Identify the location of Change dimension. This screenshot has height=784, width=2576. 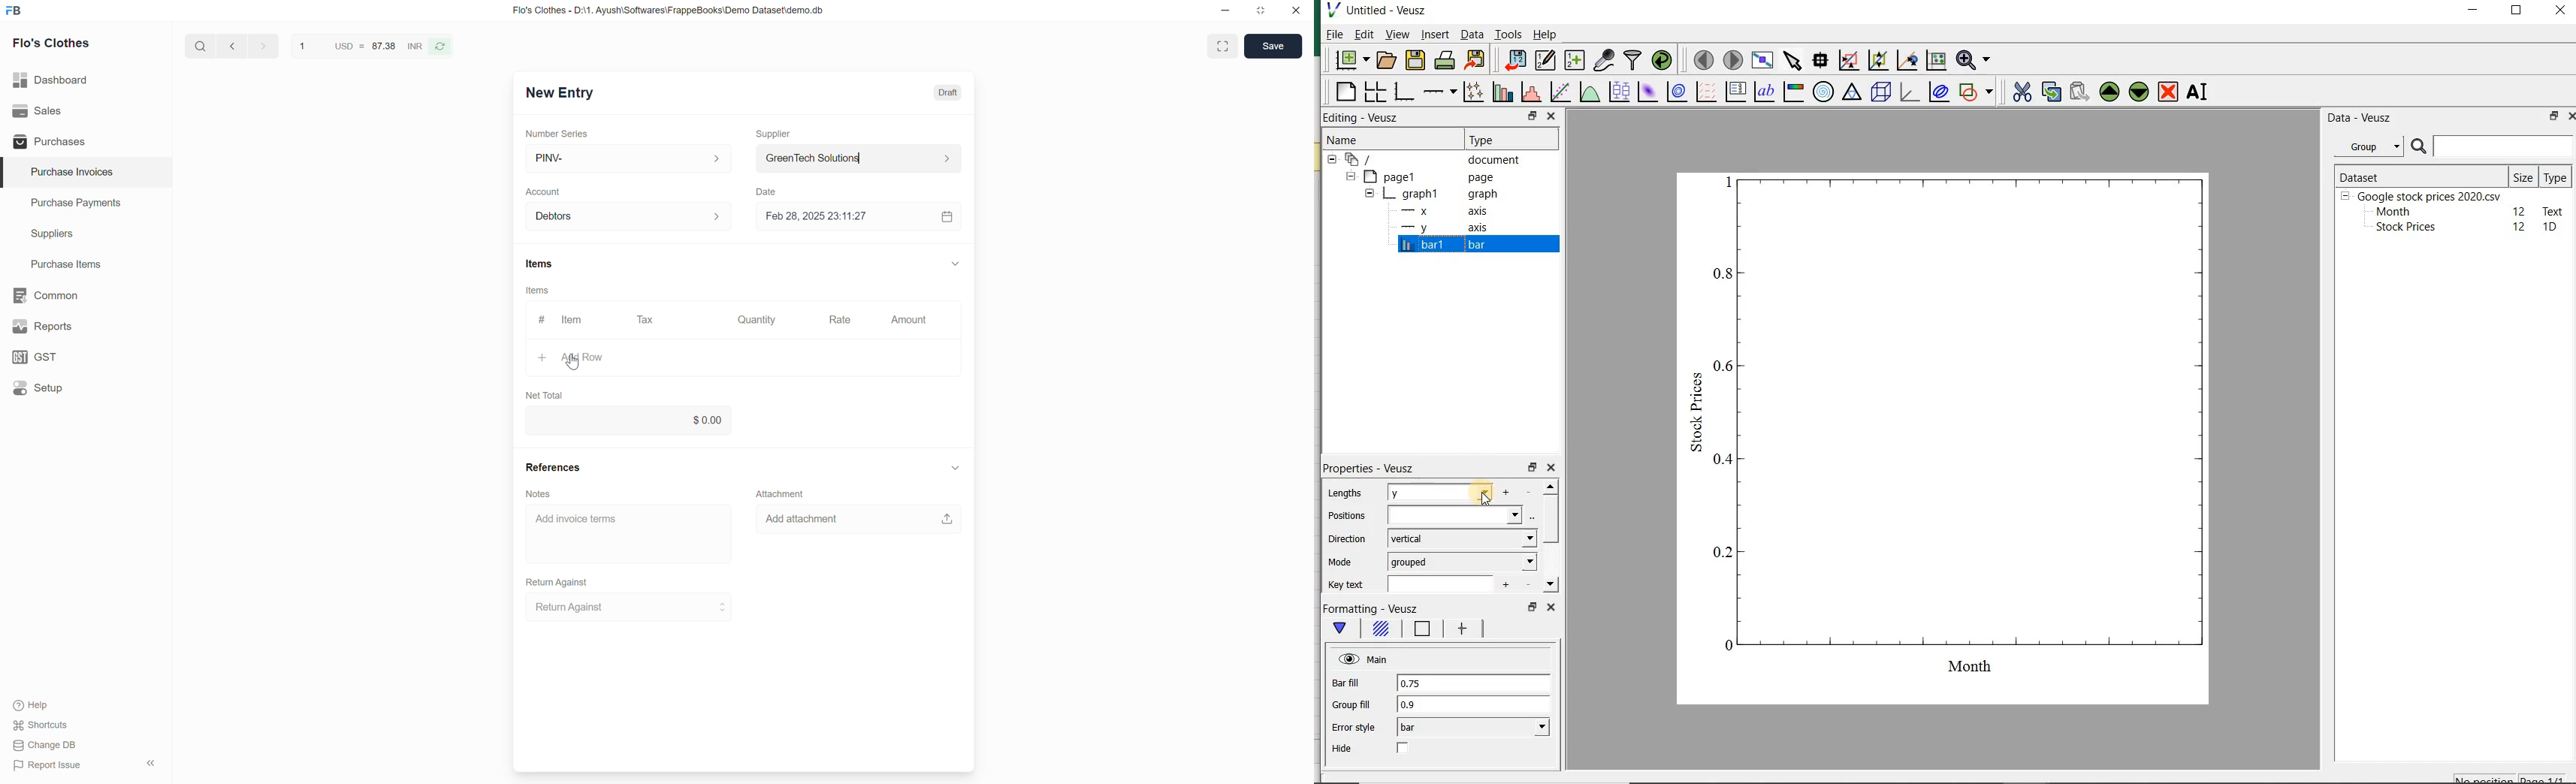
(1260, 10).